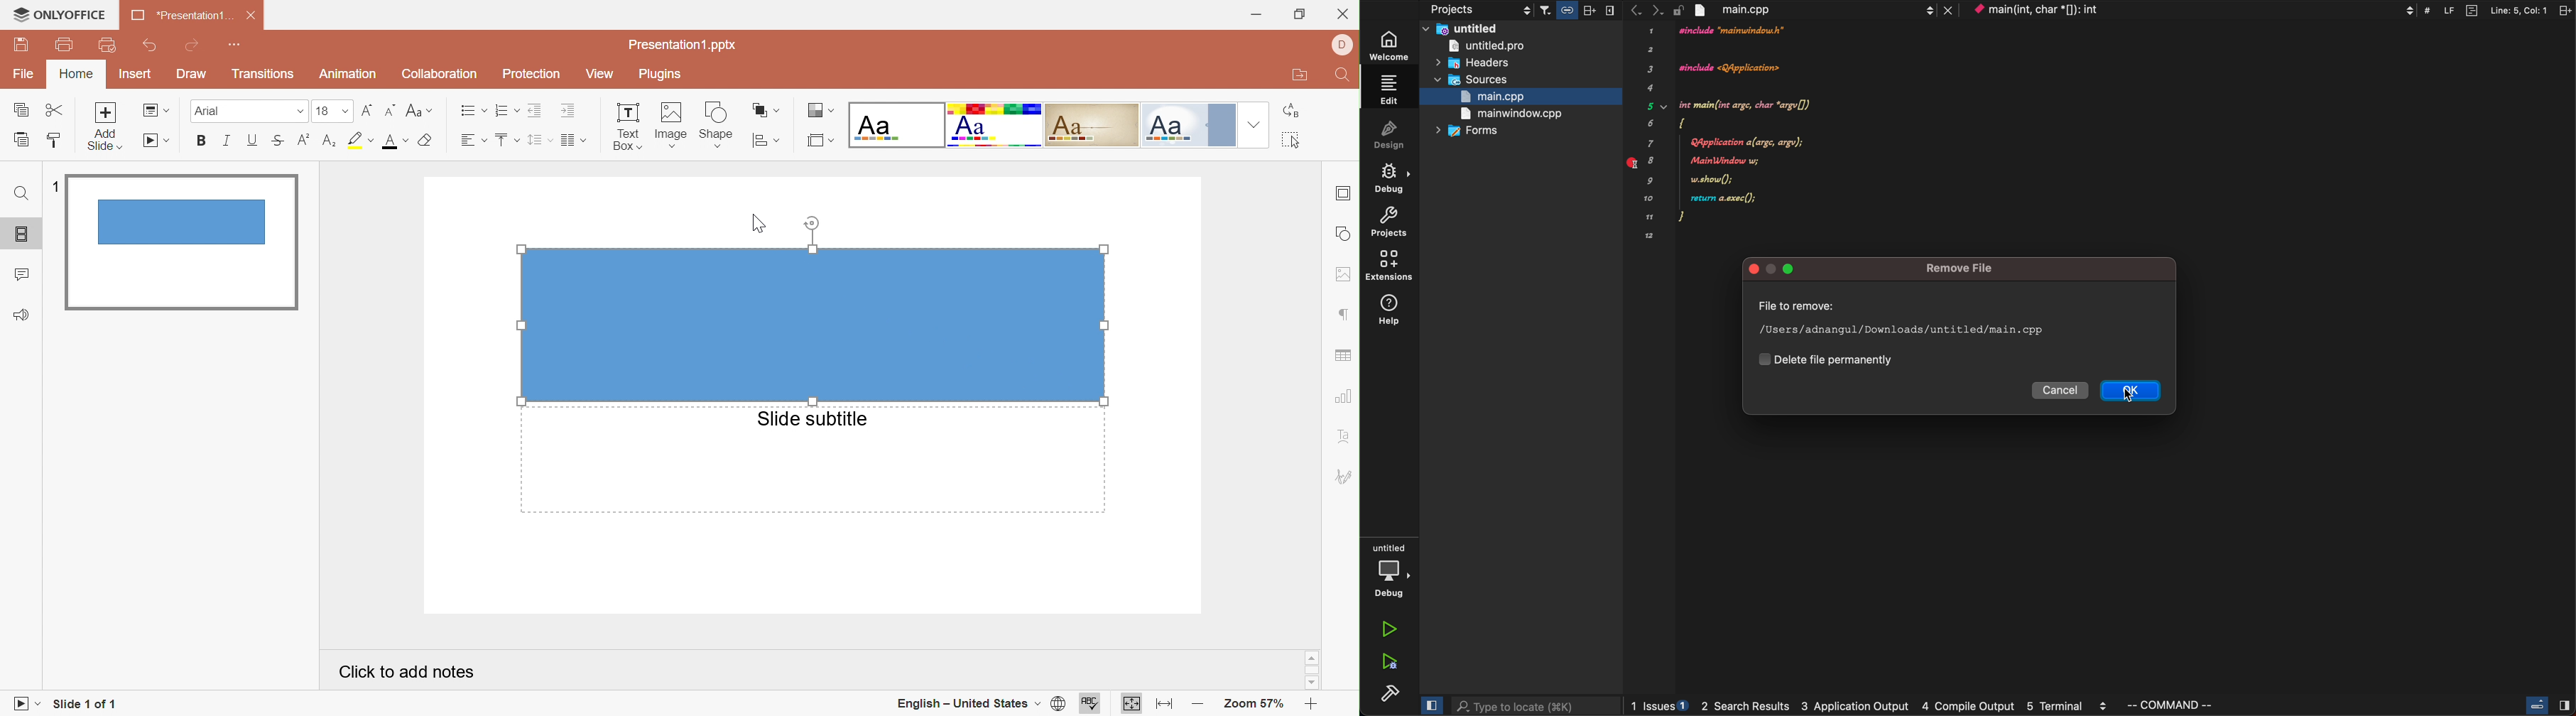 Image resolution: width=2576 pixels, height=728 pixels. I want to click on ONLYOFFICE, so click(60, 13).